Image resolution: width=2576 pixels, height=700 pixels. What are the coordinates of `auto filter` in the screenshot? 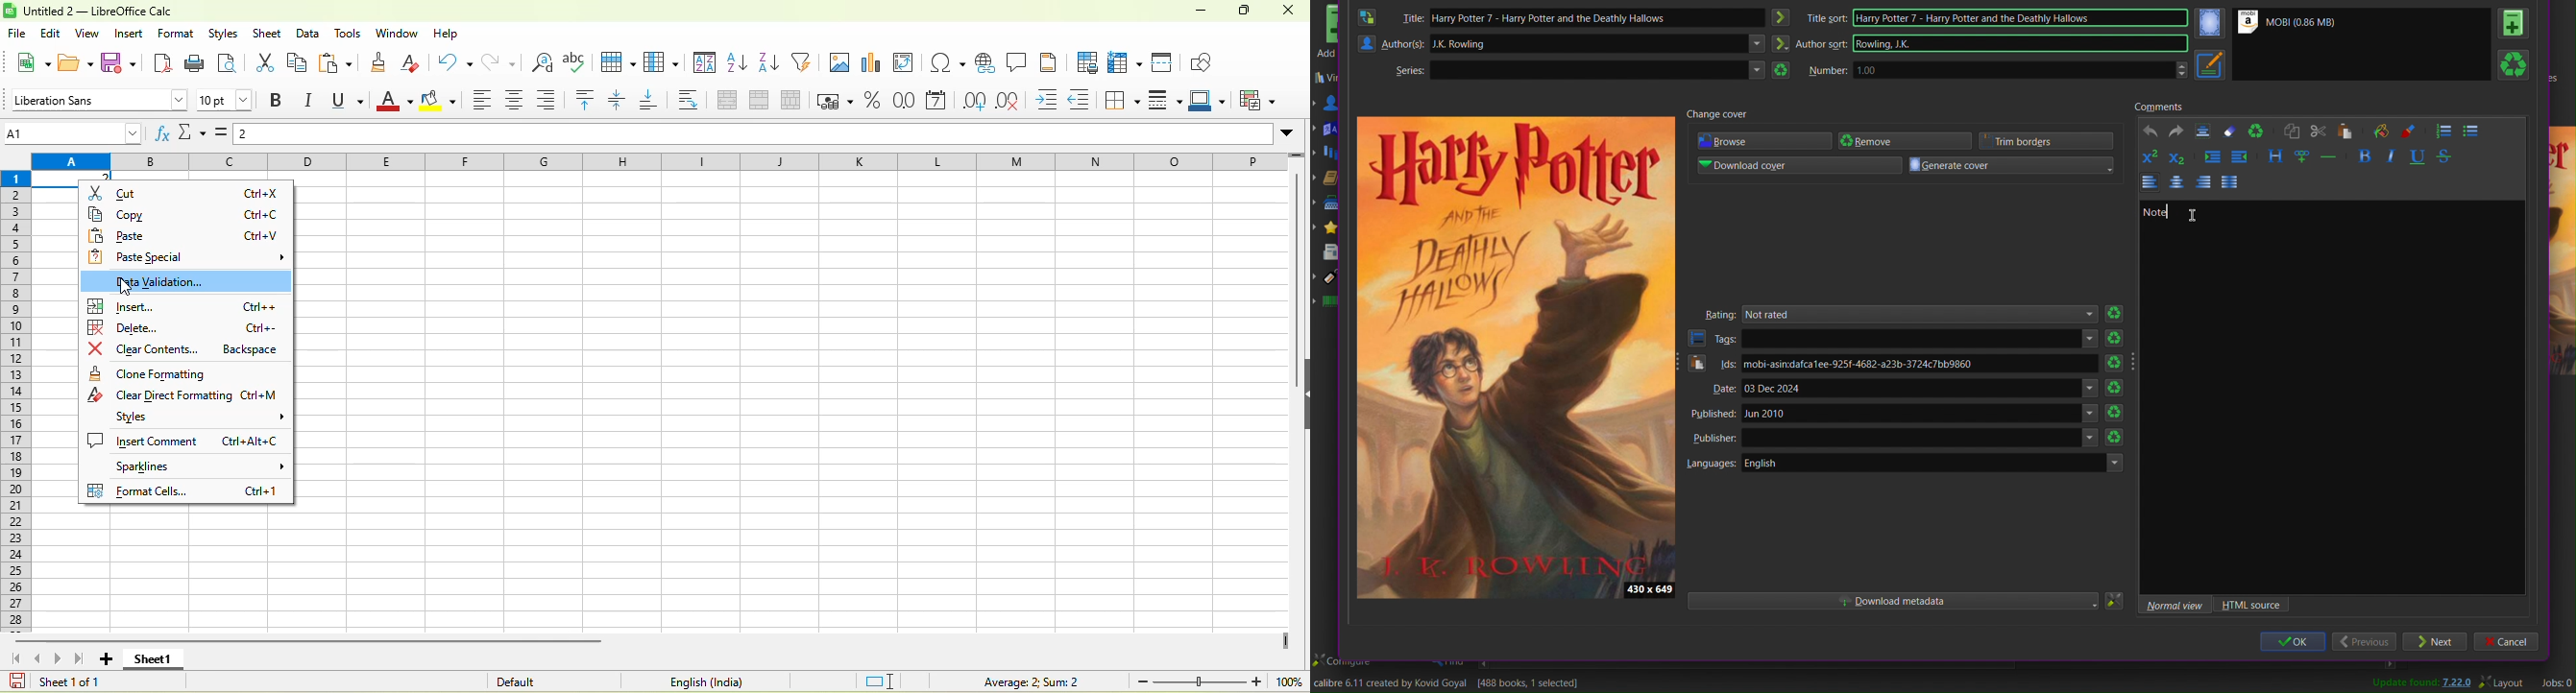 It's located at (808, 61).